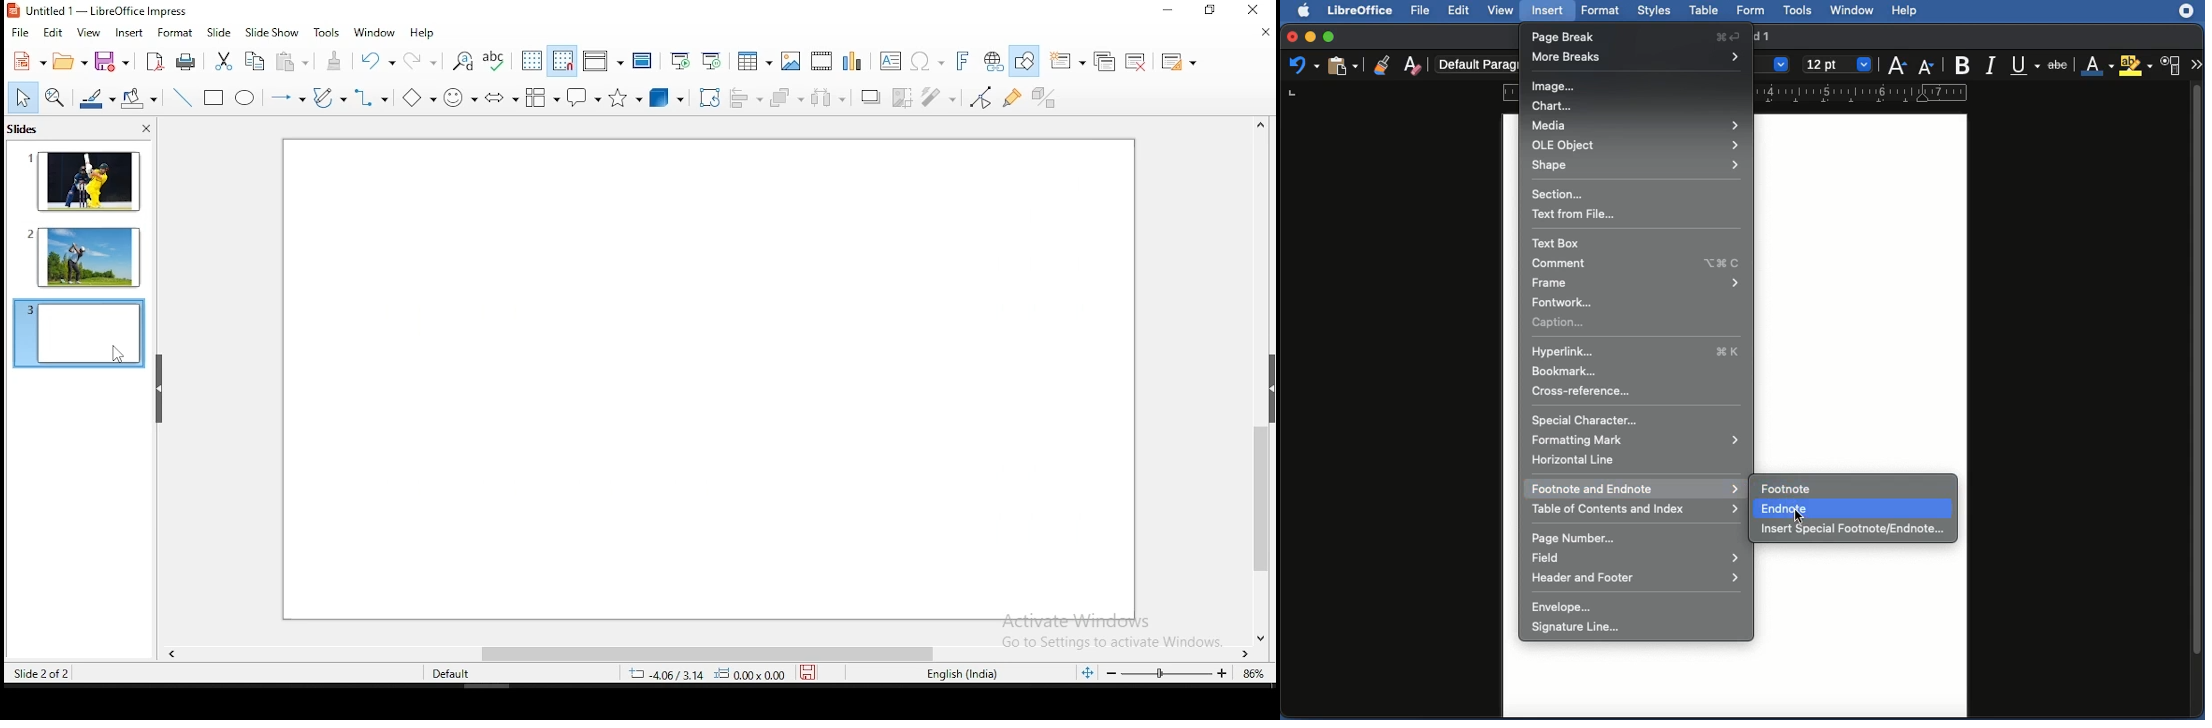 The height and width of the screenshot is (728, 2212). I want to click on redo, so click(421, 62).